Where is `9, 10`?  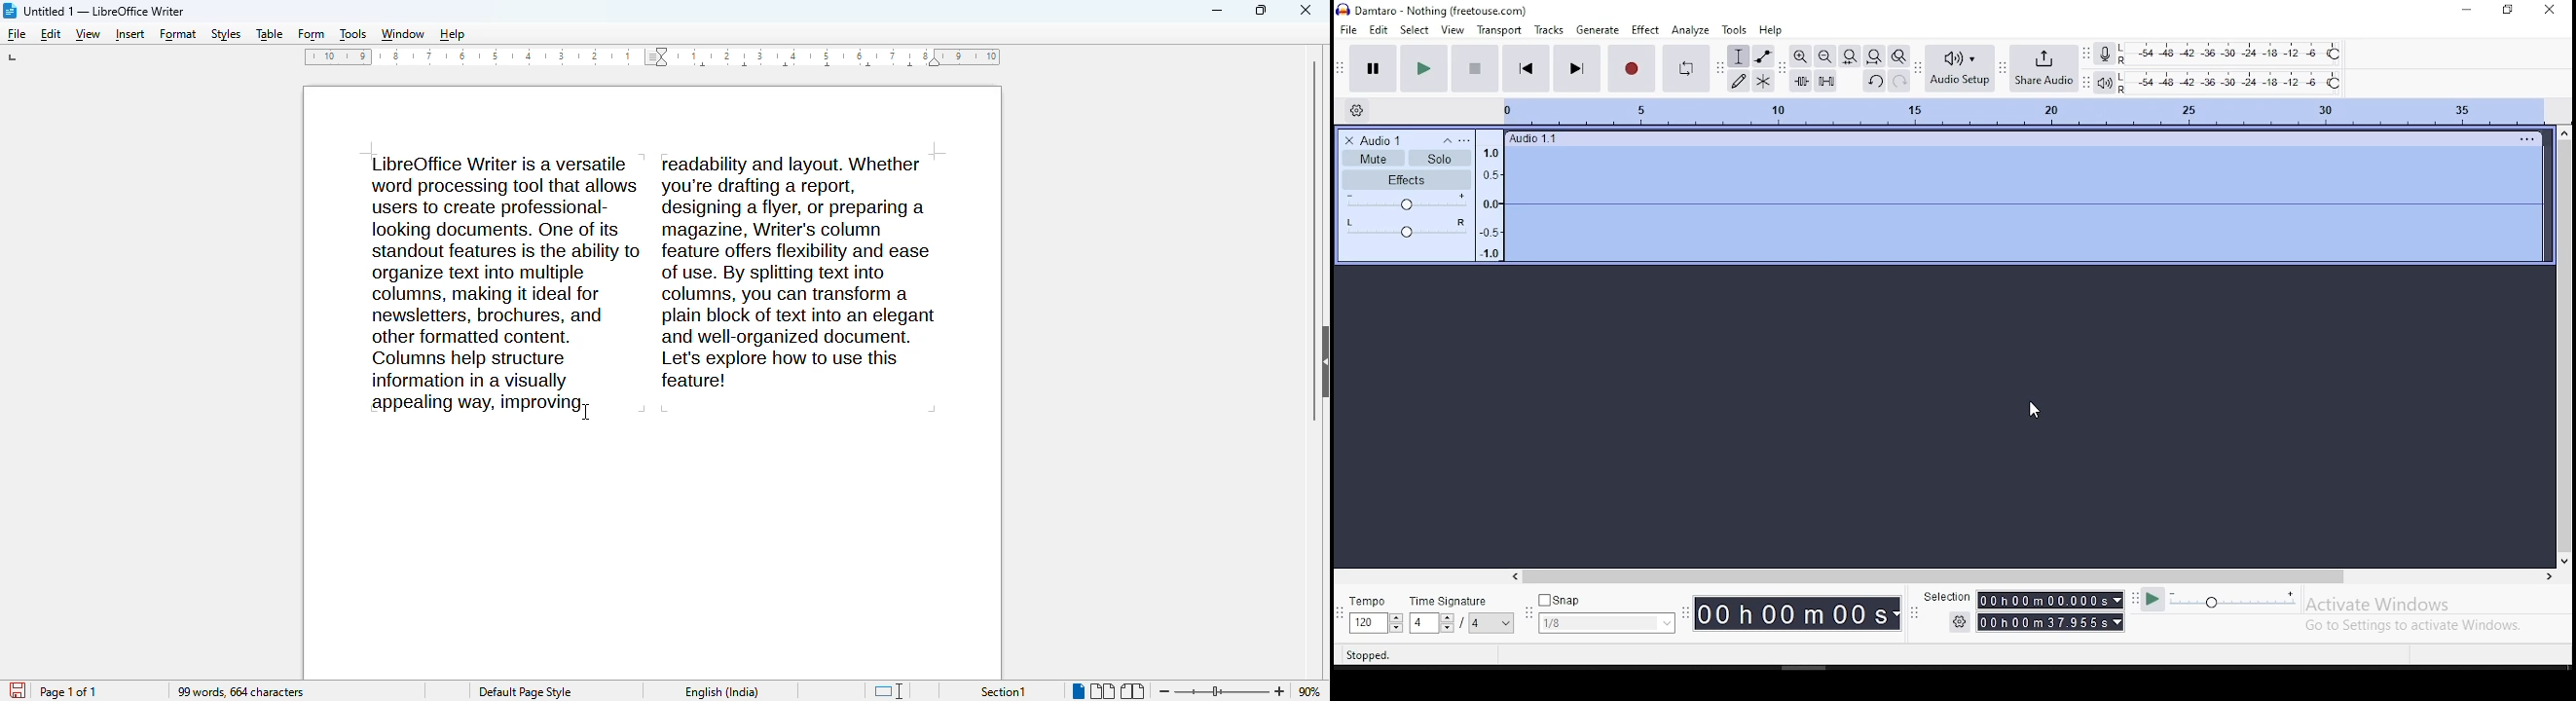
9, 10 is located at coordinates (975, 56).